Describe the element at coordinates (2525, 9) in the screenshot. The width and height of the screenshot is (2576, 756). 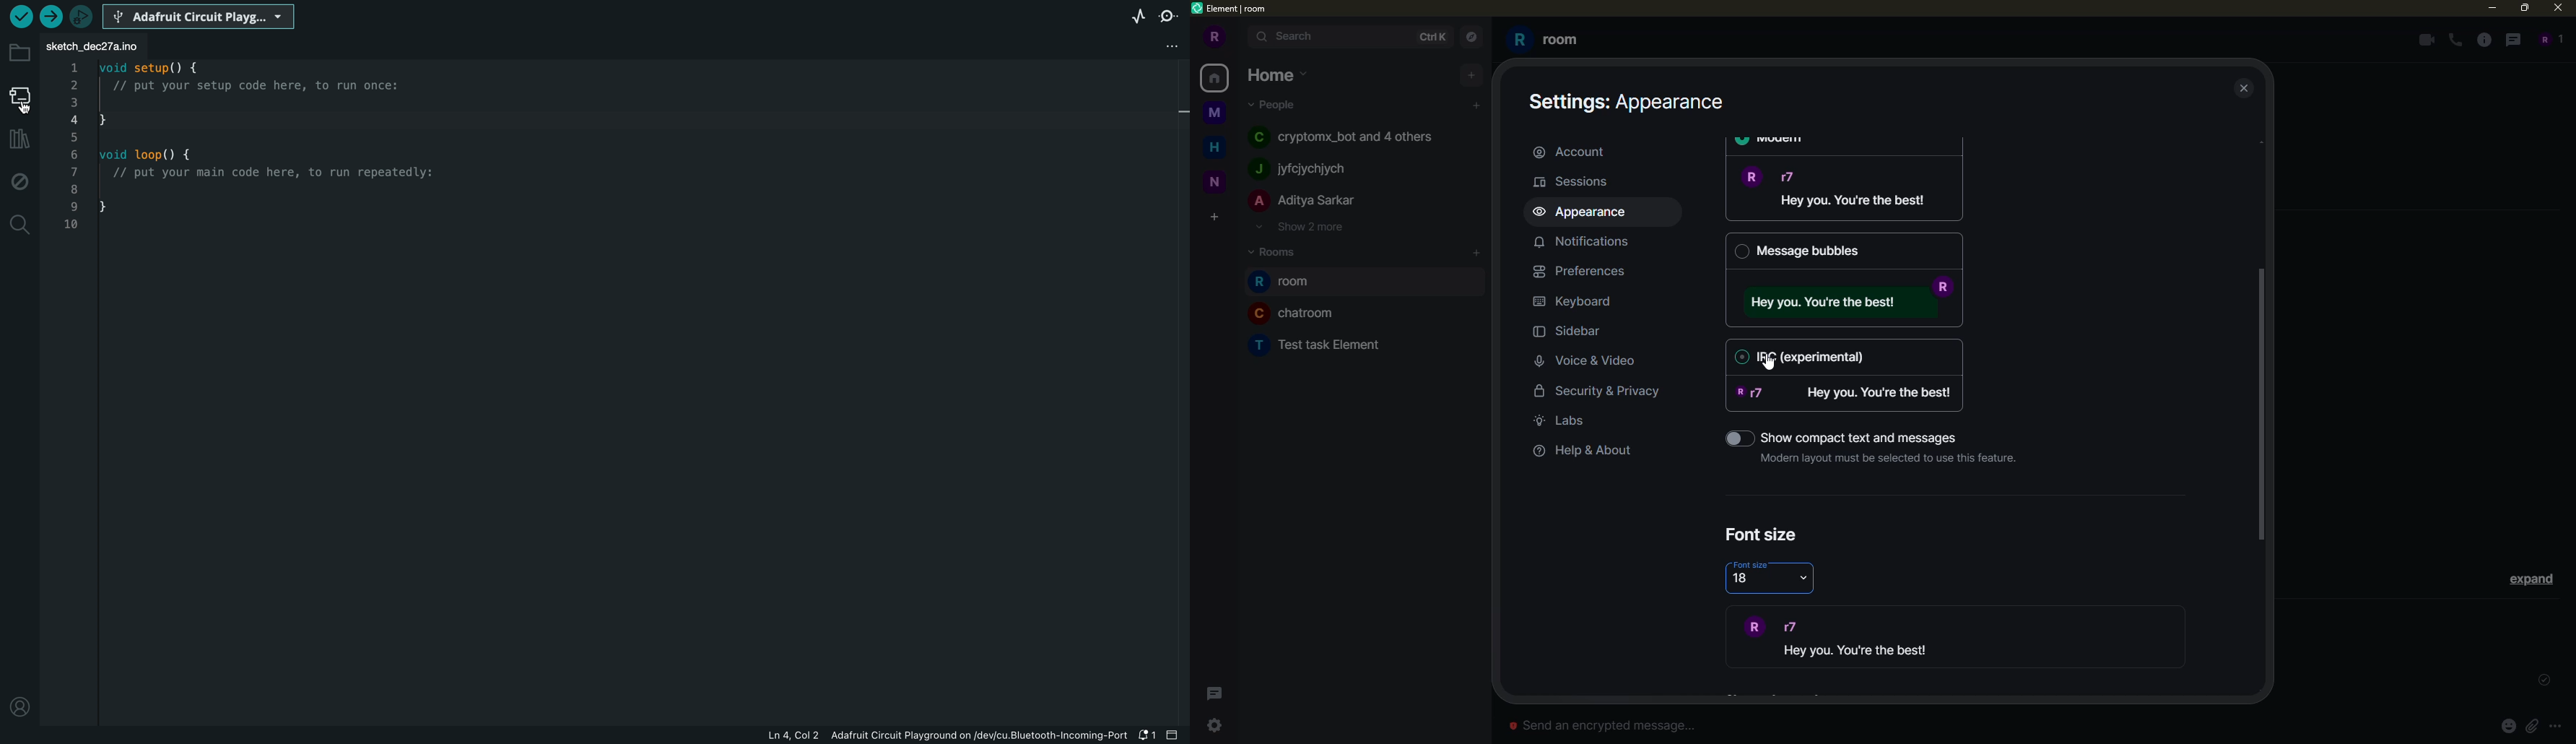
I see `maximize` at that location.